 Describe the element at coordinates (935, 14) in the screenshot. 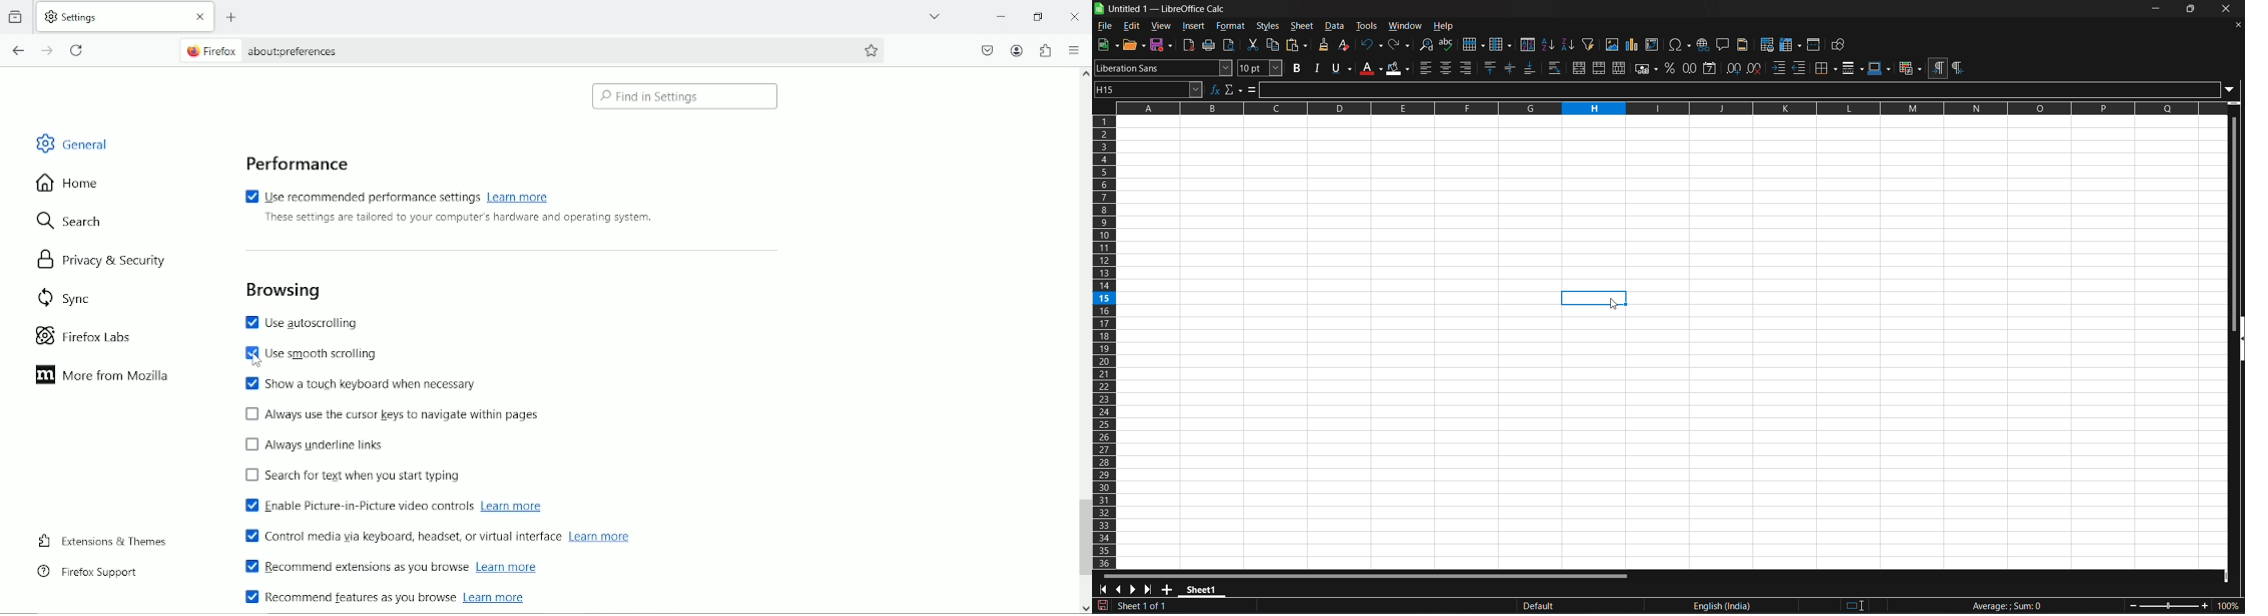

I see `list all tabs` at that location.